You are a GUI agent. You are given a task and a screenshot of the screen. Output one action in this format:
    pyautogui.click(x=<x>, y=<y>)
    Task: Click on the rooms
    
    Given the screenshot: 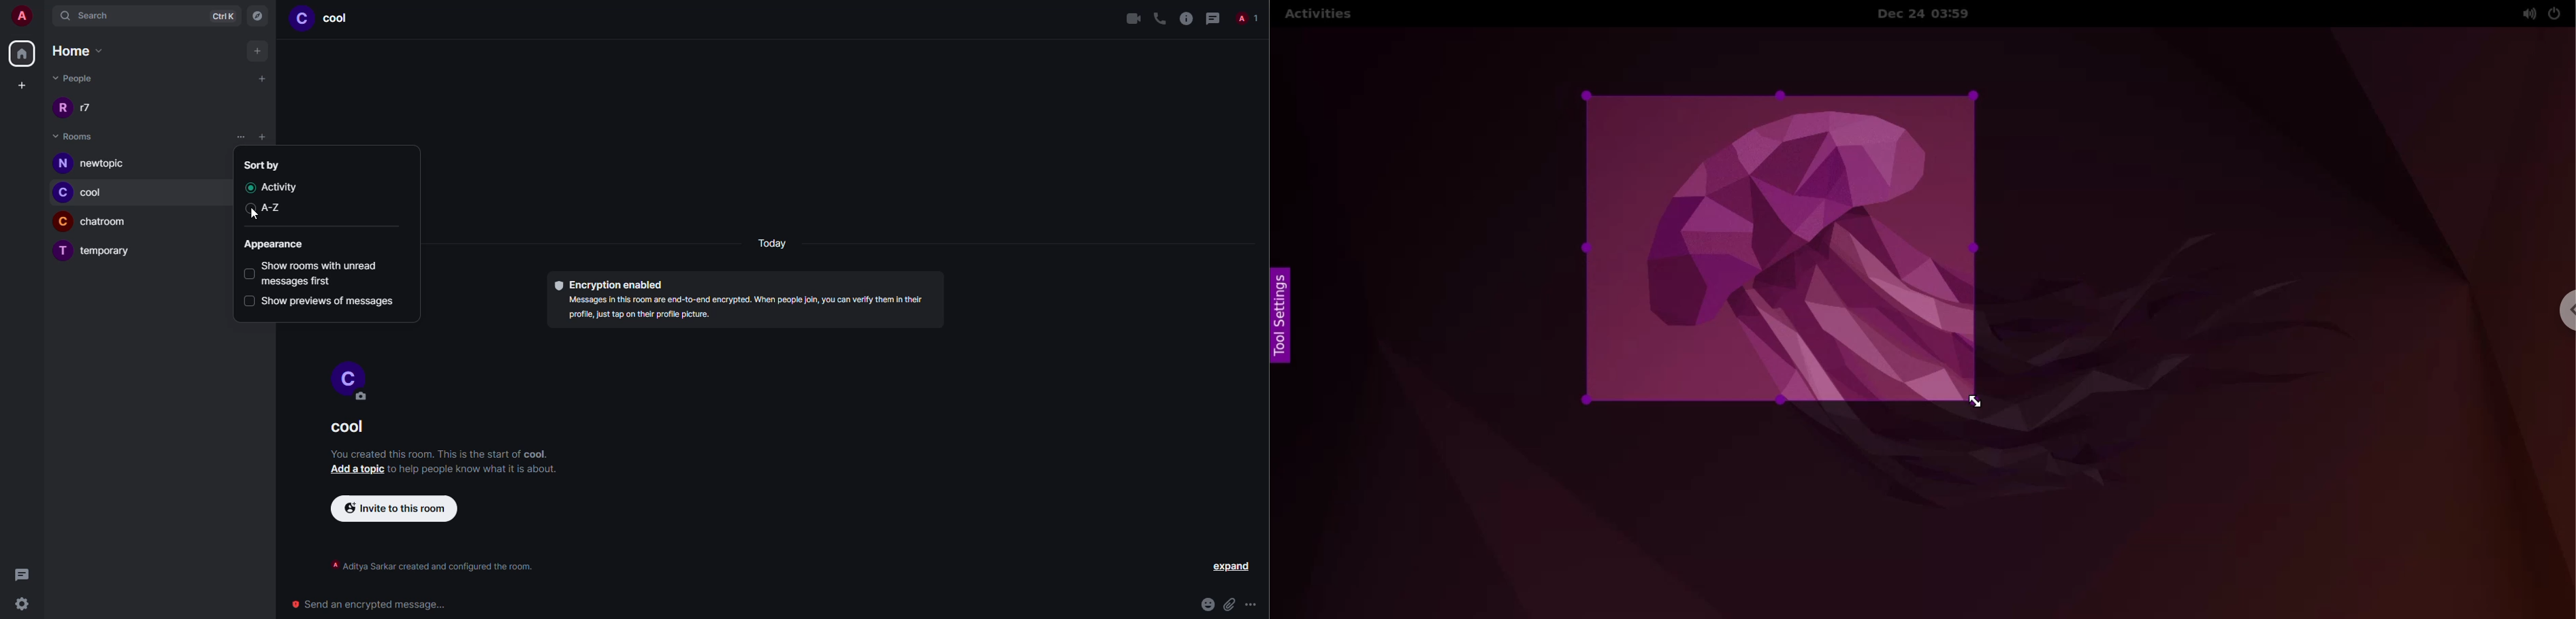 What is the action you would take?
    pyautogui.click(x=74, y=136)
    